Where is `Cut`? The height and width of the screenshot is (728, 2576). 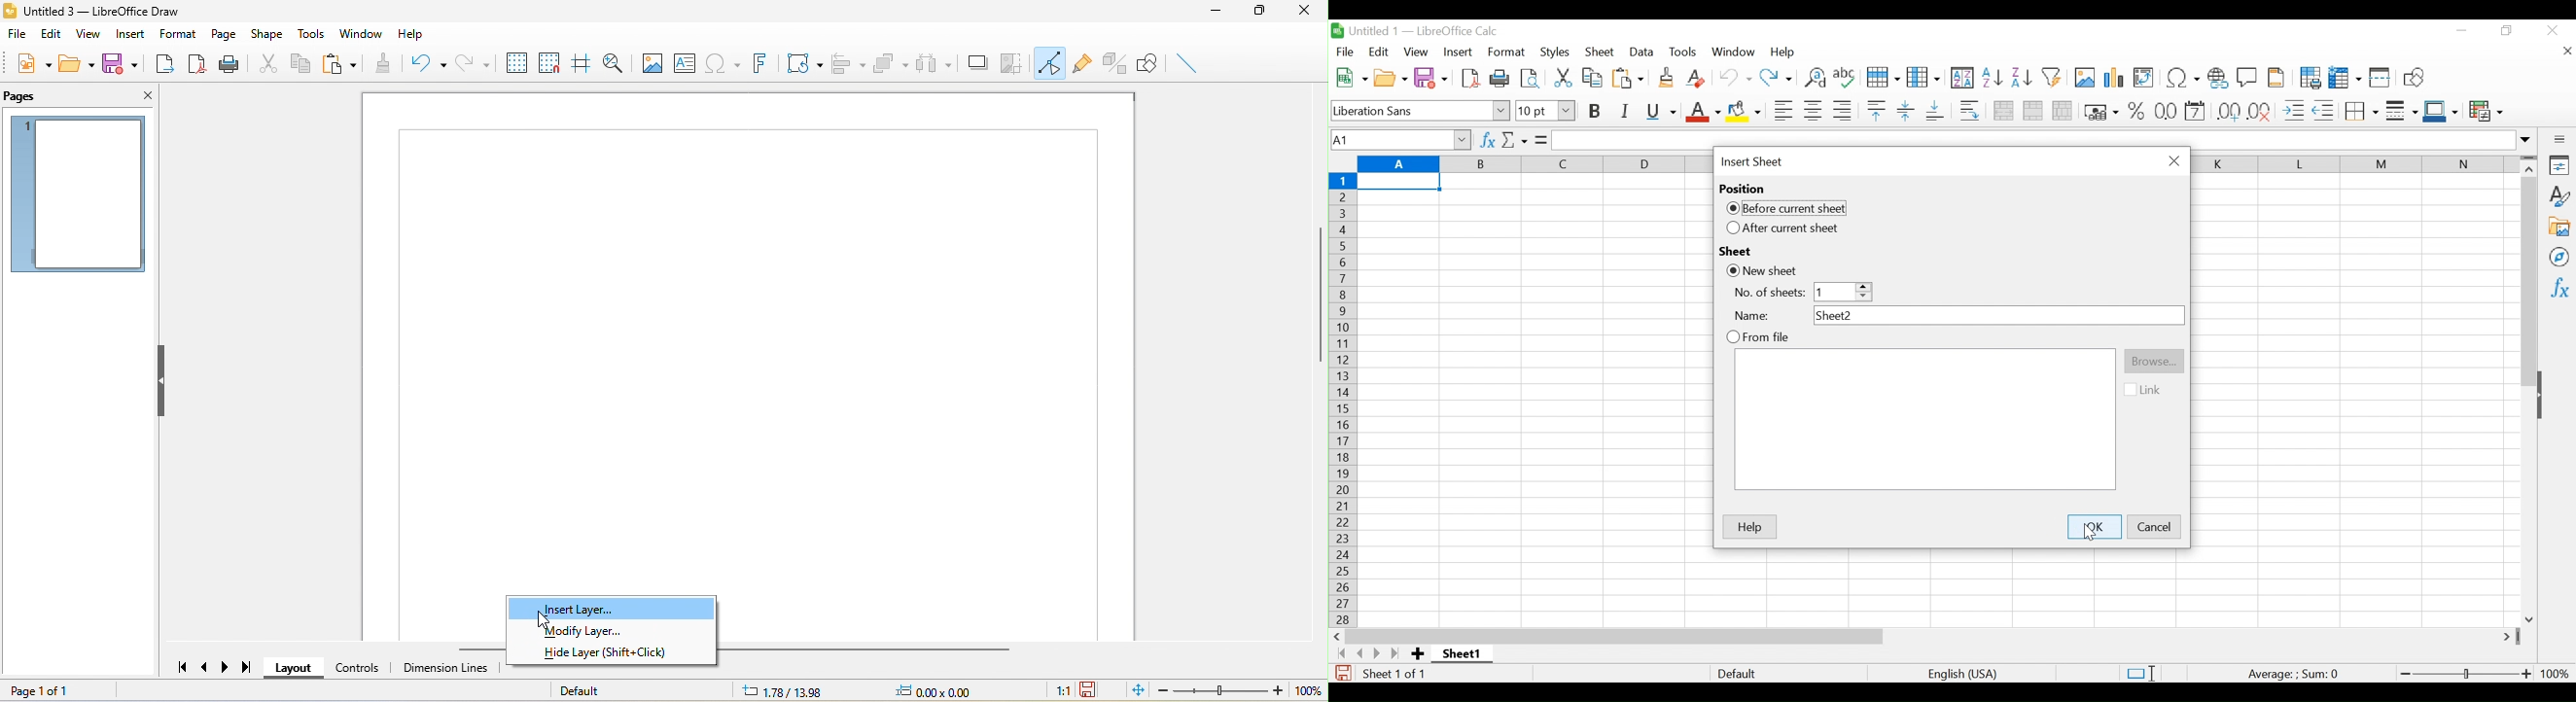 Cut is located at coordinates (1561, 76).